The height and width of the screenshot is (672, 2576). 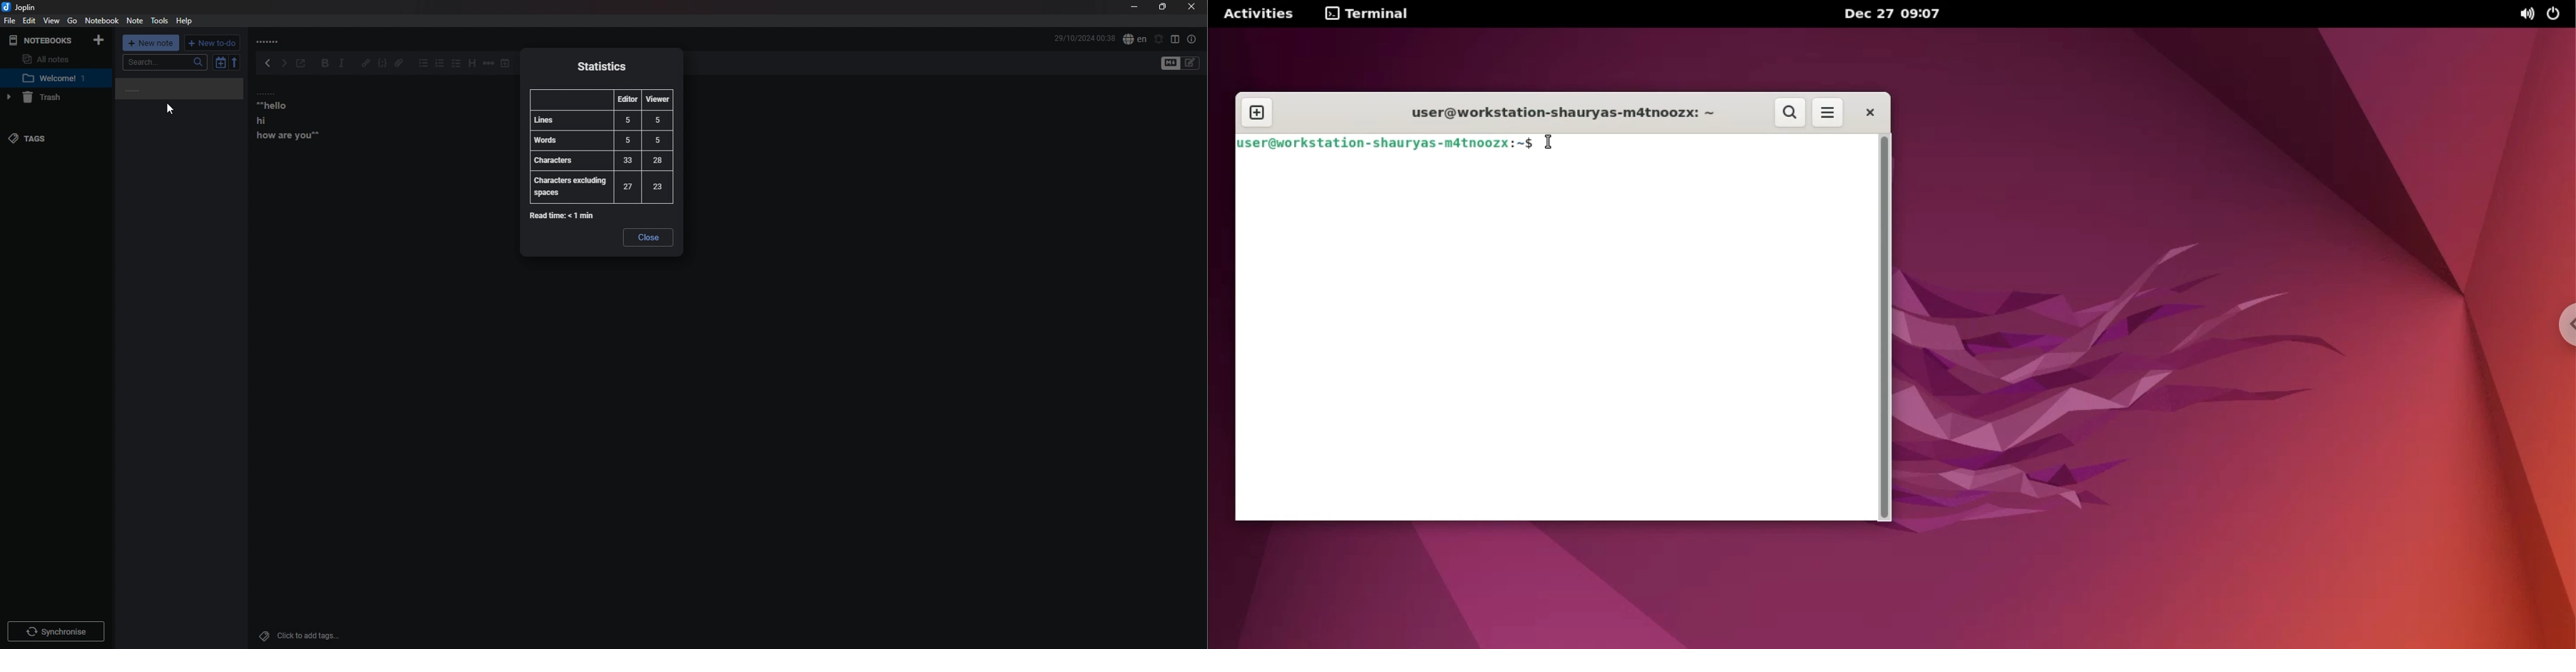 I want to click on view, so click(x=52, y=21).